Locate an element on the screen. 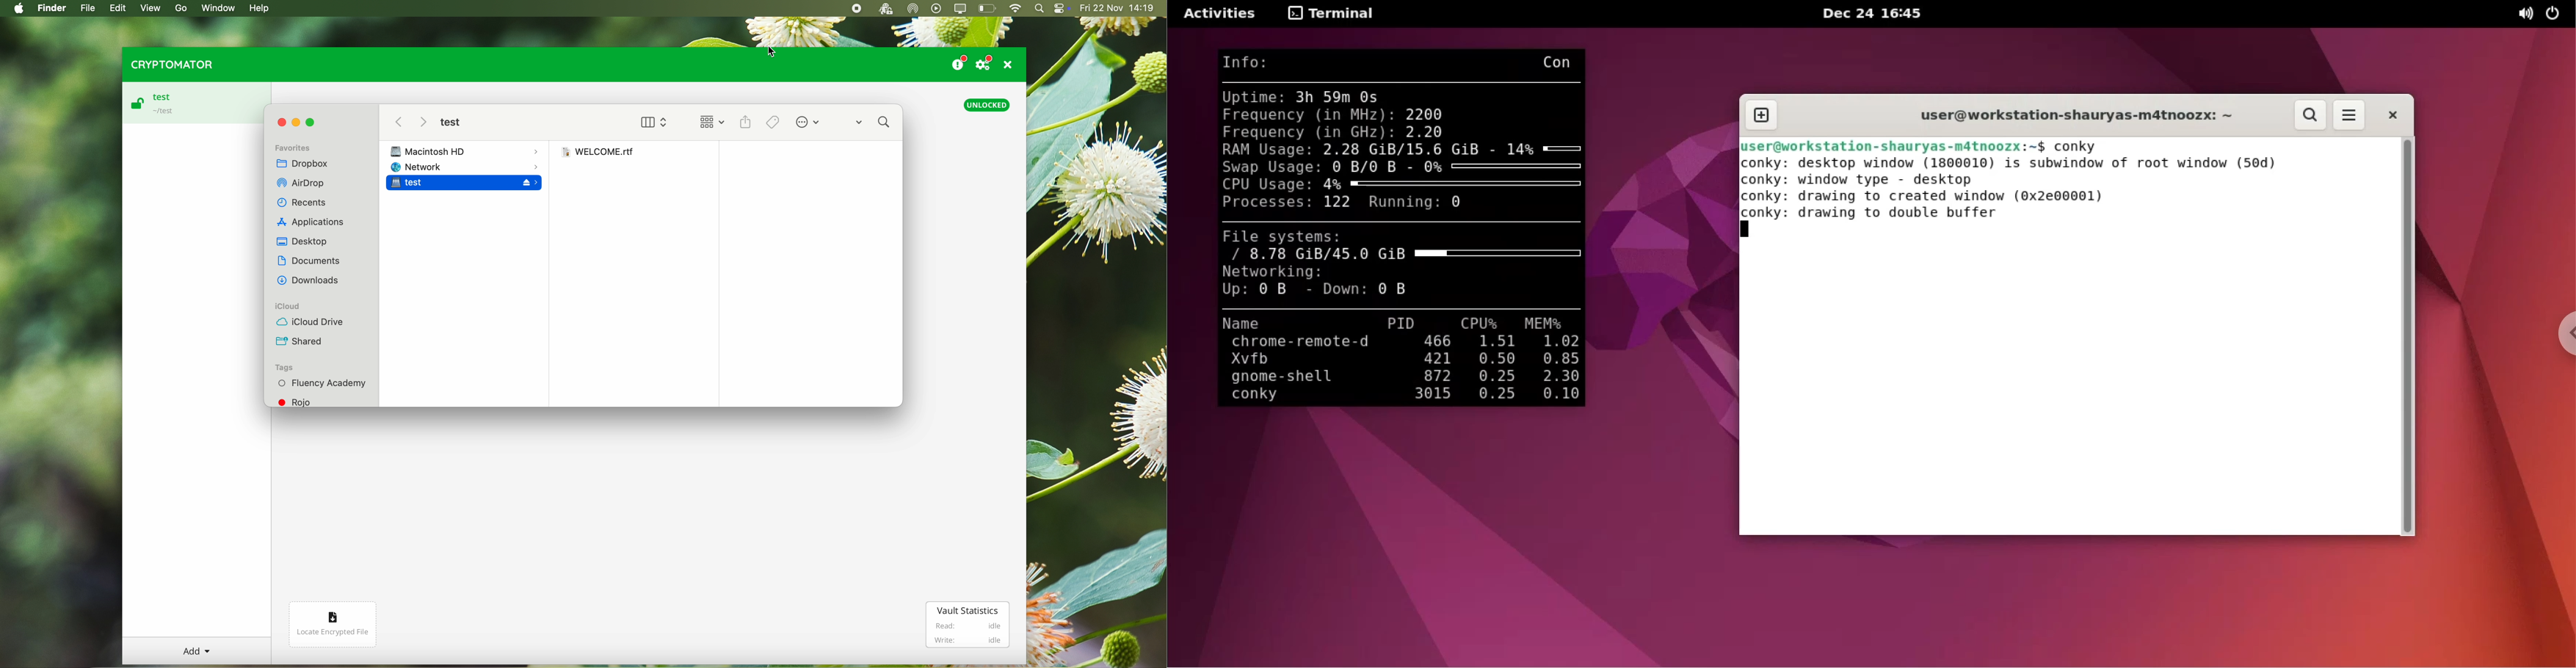  stop recording is located at coordinates (854, 9).